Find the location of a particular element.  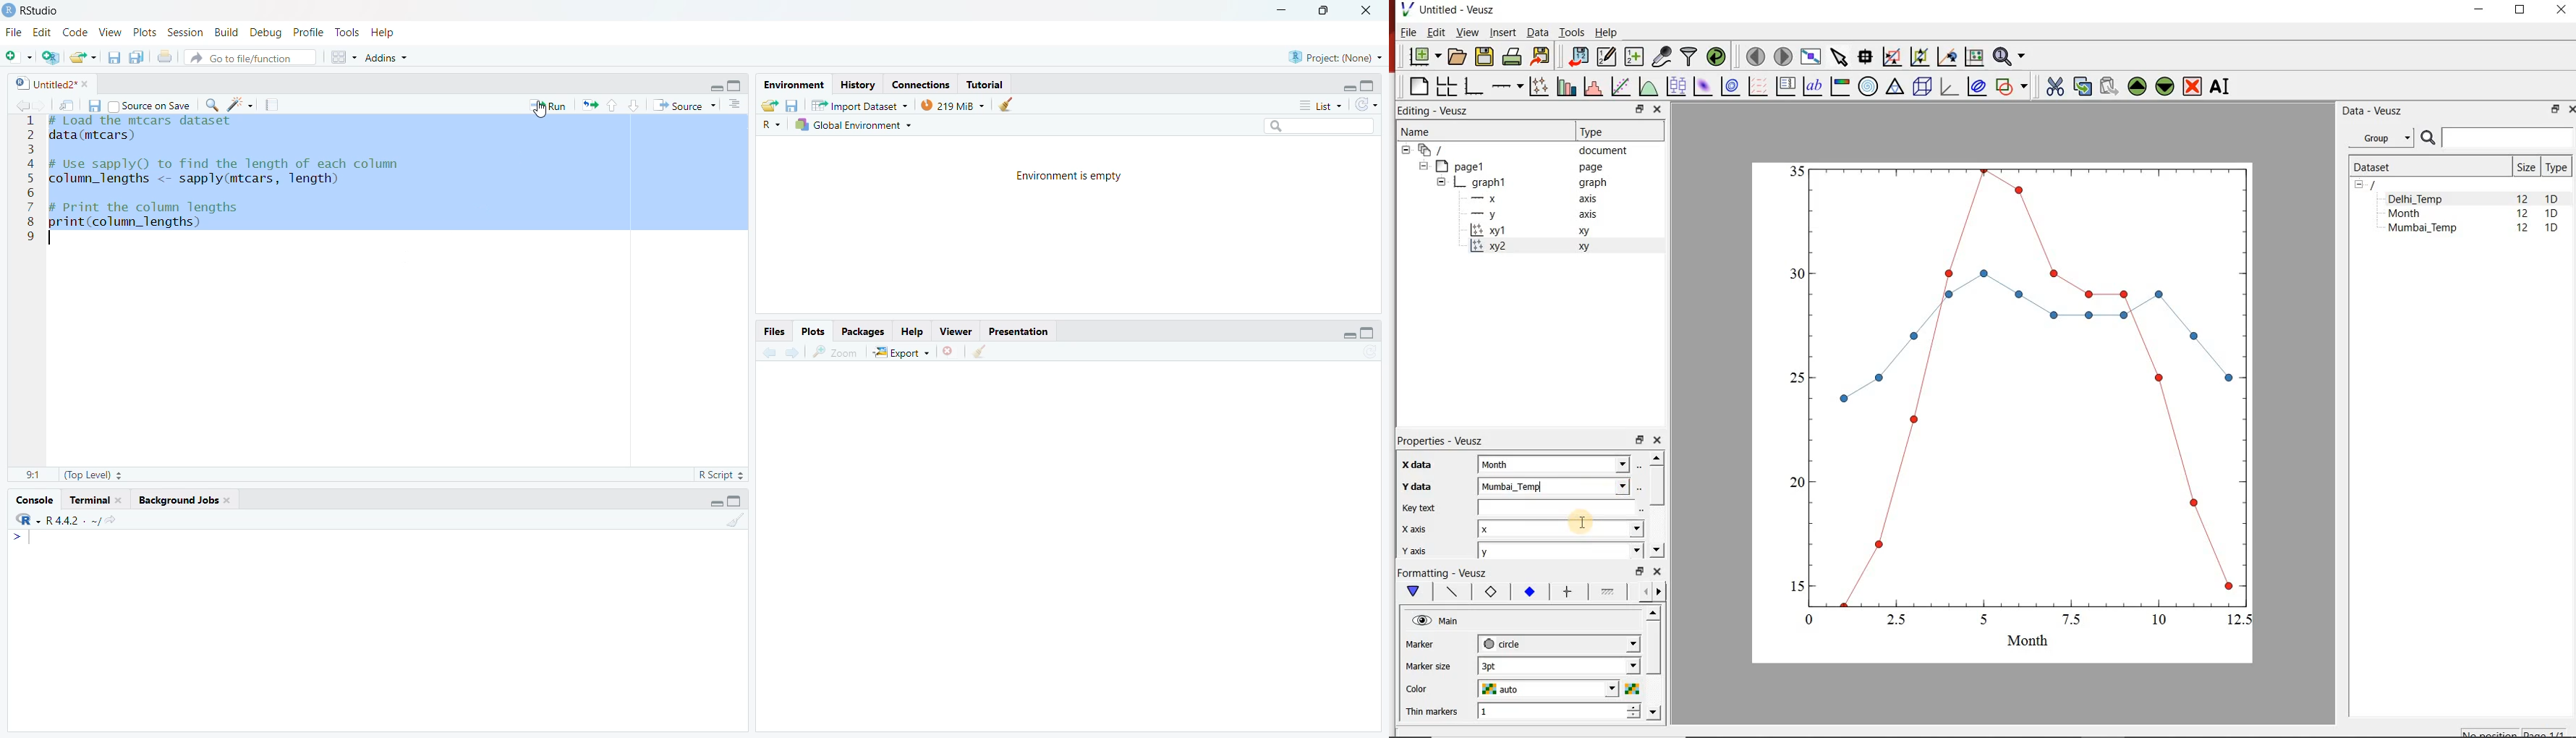

1D is located at coordinates (2552, 199).